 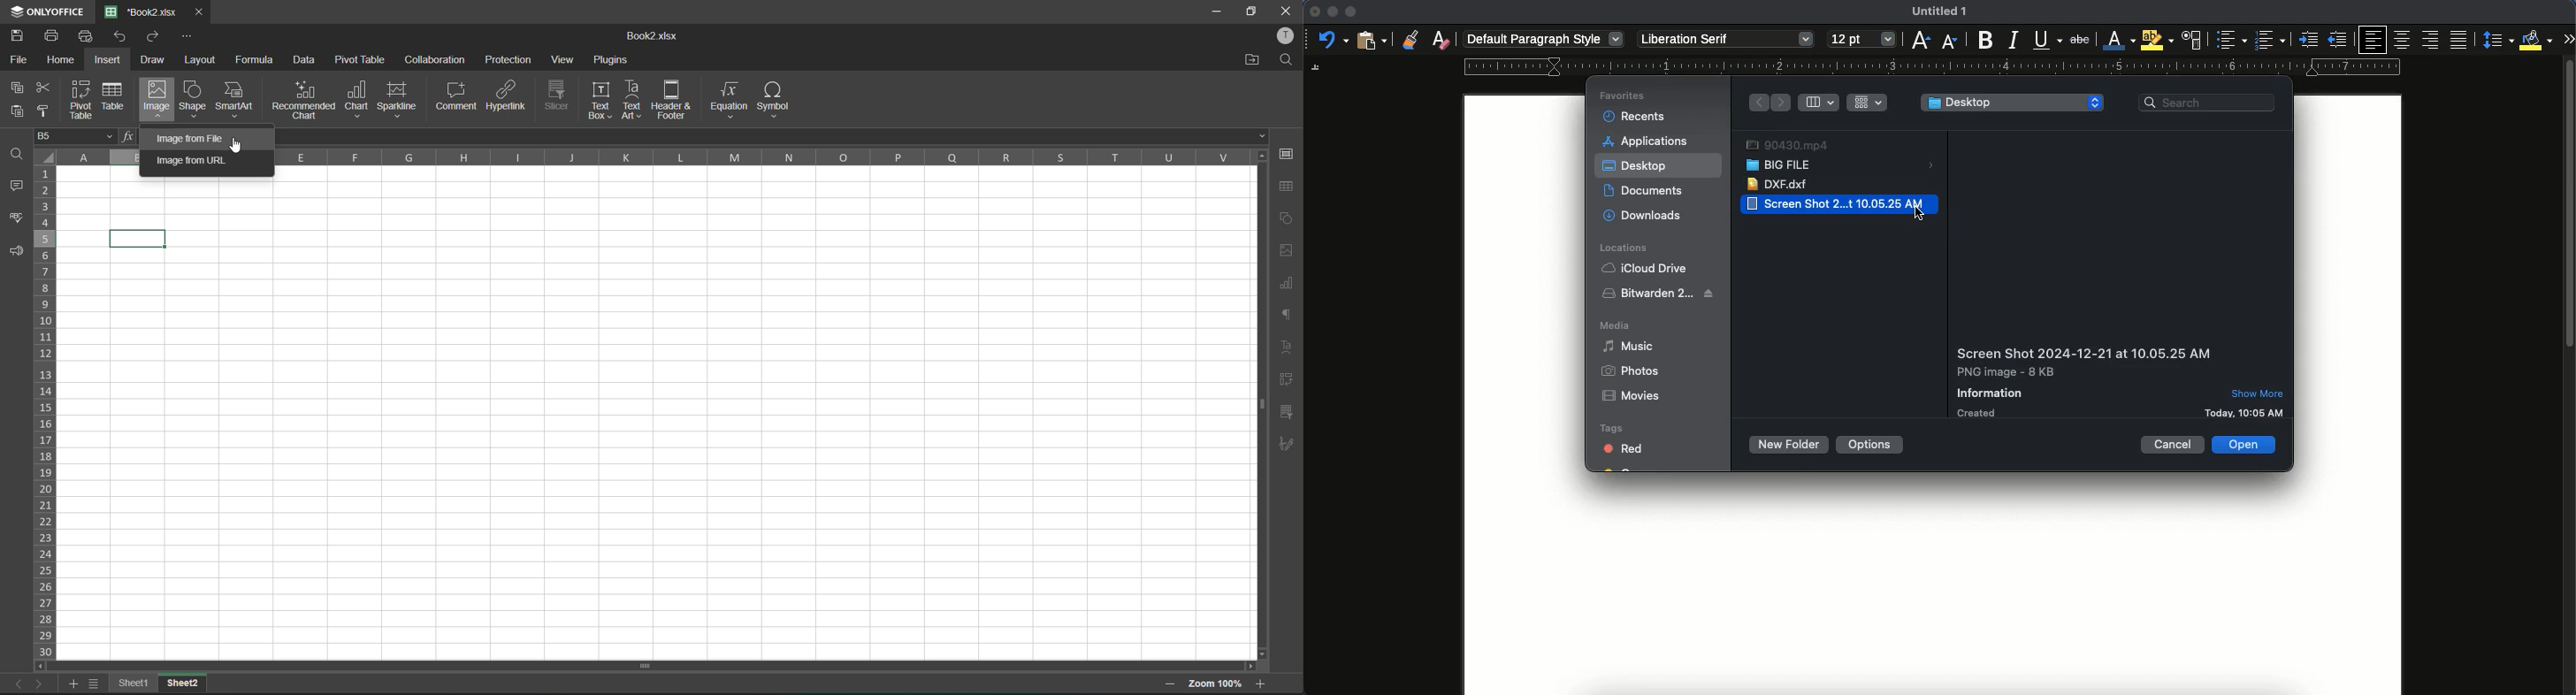 What do you see at coordinates (2014, 41) in the screenshot?
I see `italics` at bounding box center [2014, 41].